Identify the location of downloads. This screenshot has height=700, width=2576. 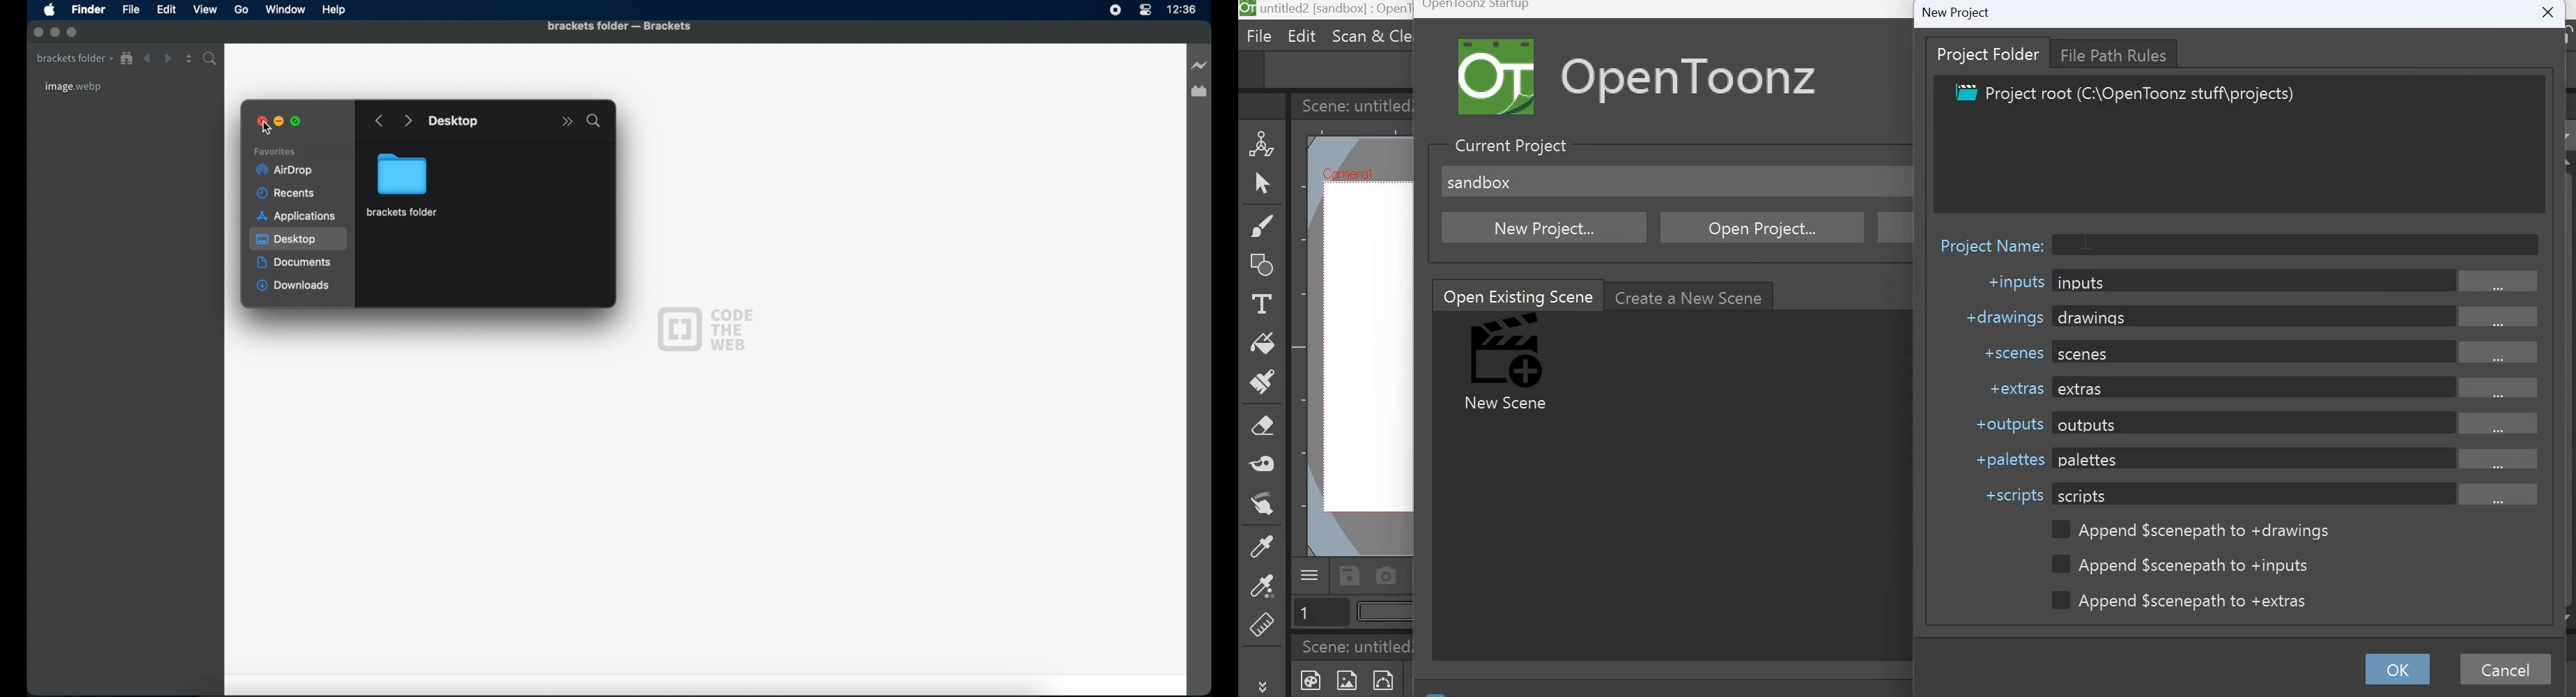
(294, 287).